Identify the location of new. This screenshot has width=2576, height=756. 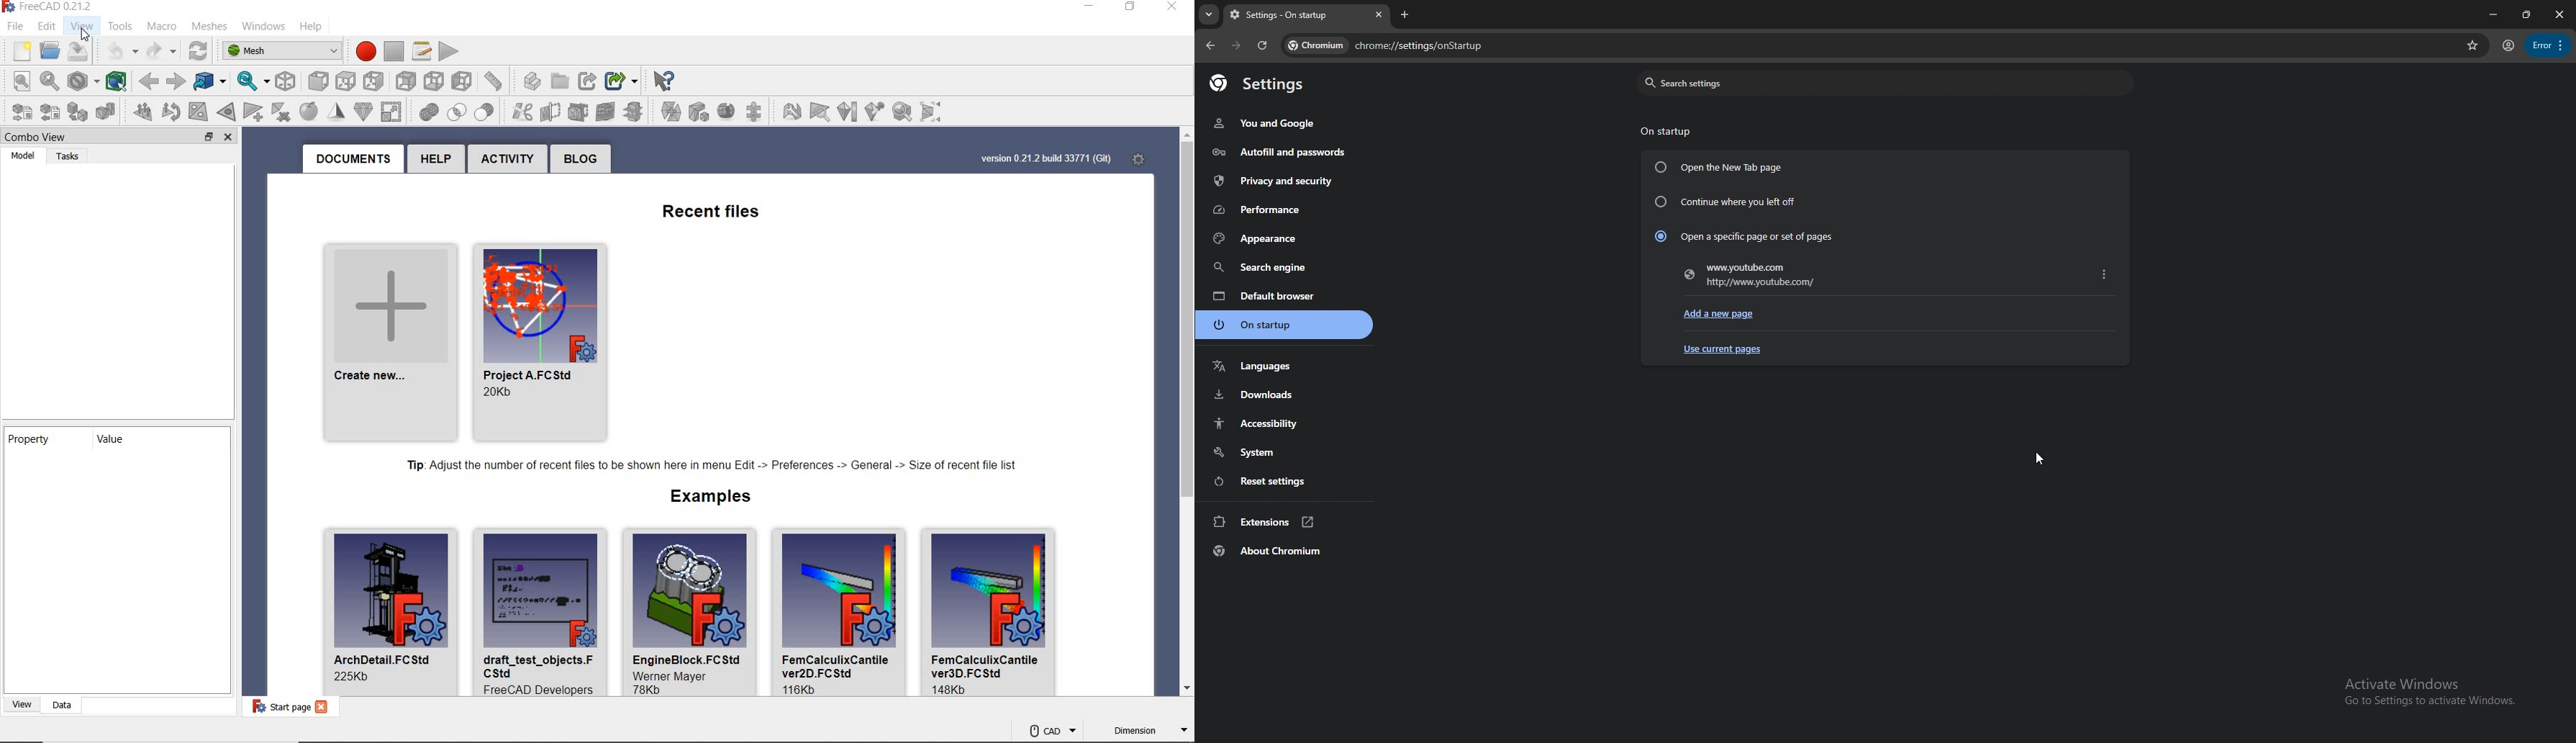
(18, 49).